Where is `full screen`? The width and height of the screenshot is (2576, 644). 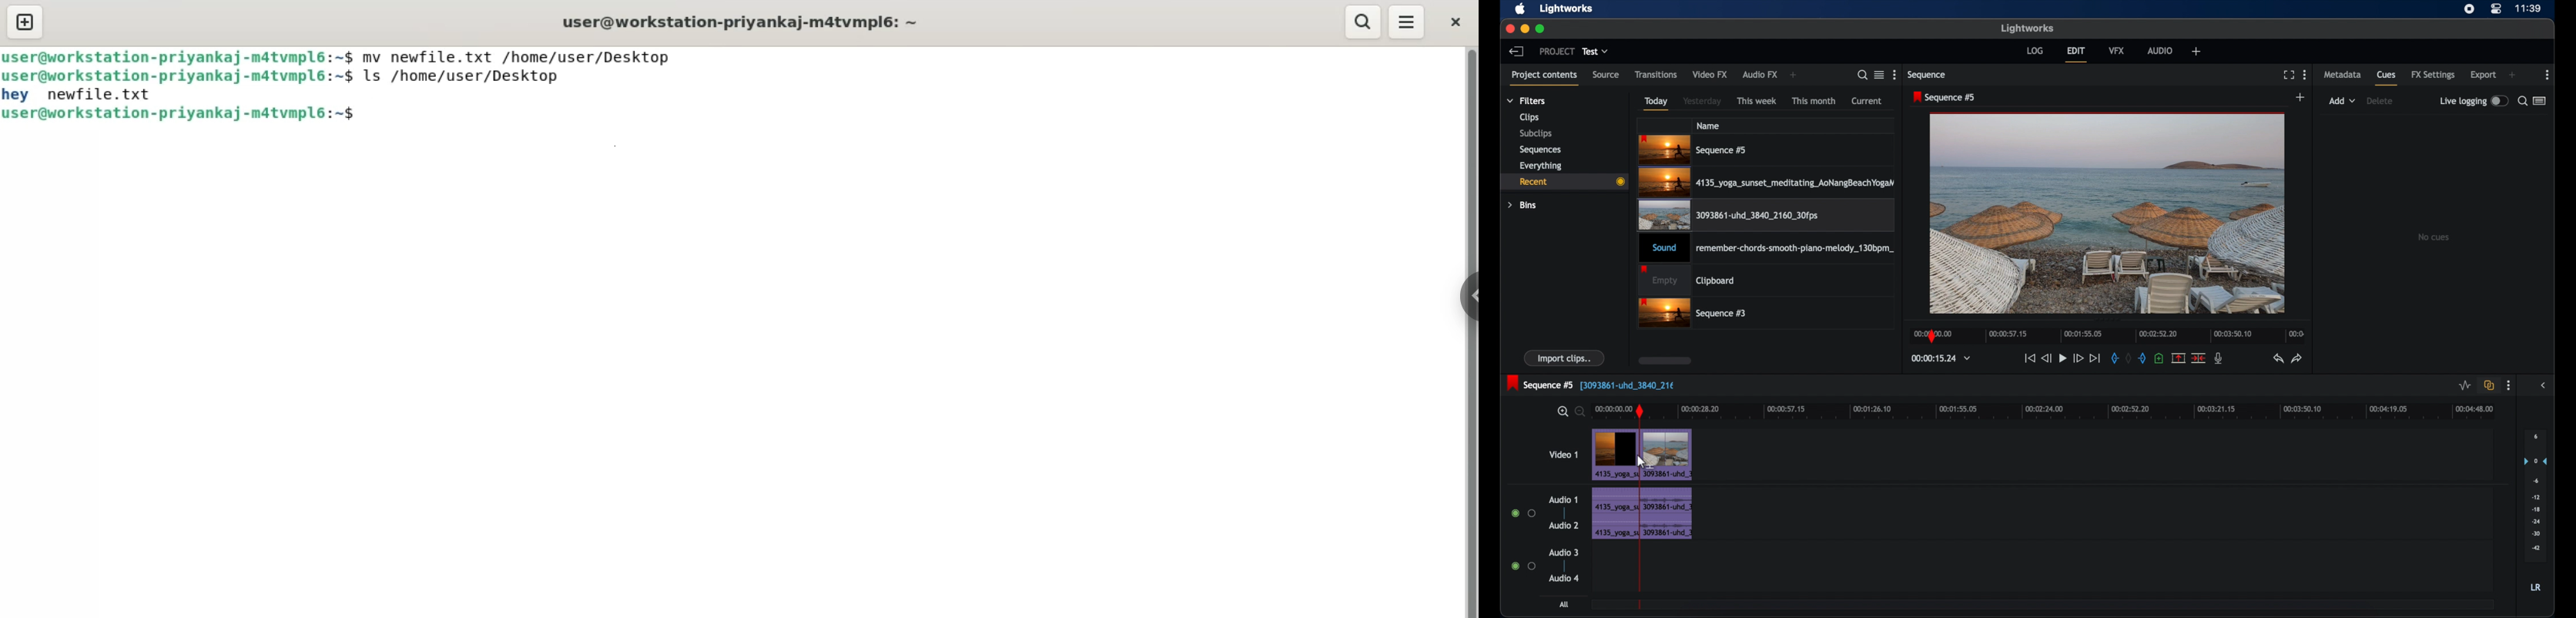
full screen is located at coordinates (2289, 75).